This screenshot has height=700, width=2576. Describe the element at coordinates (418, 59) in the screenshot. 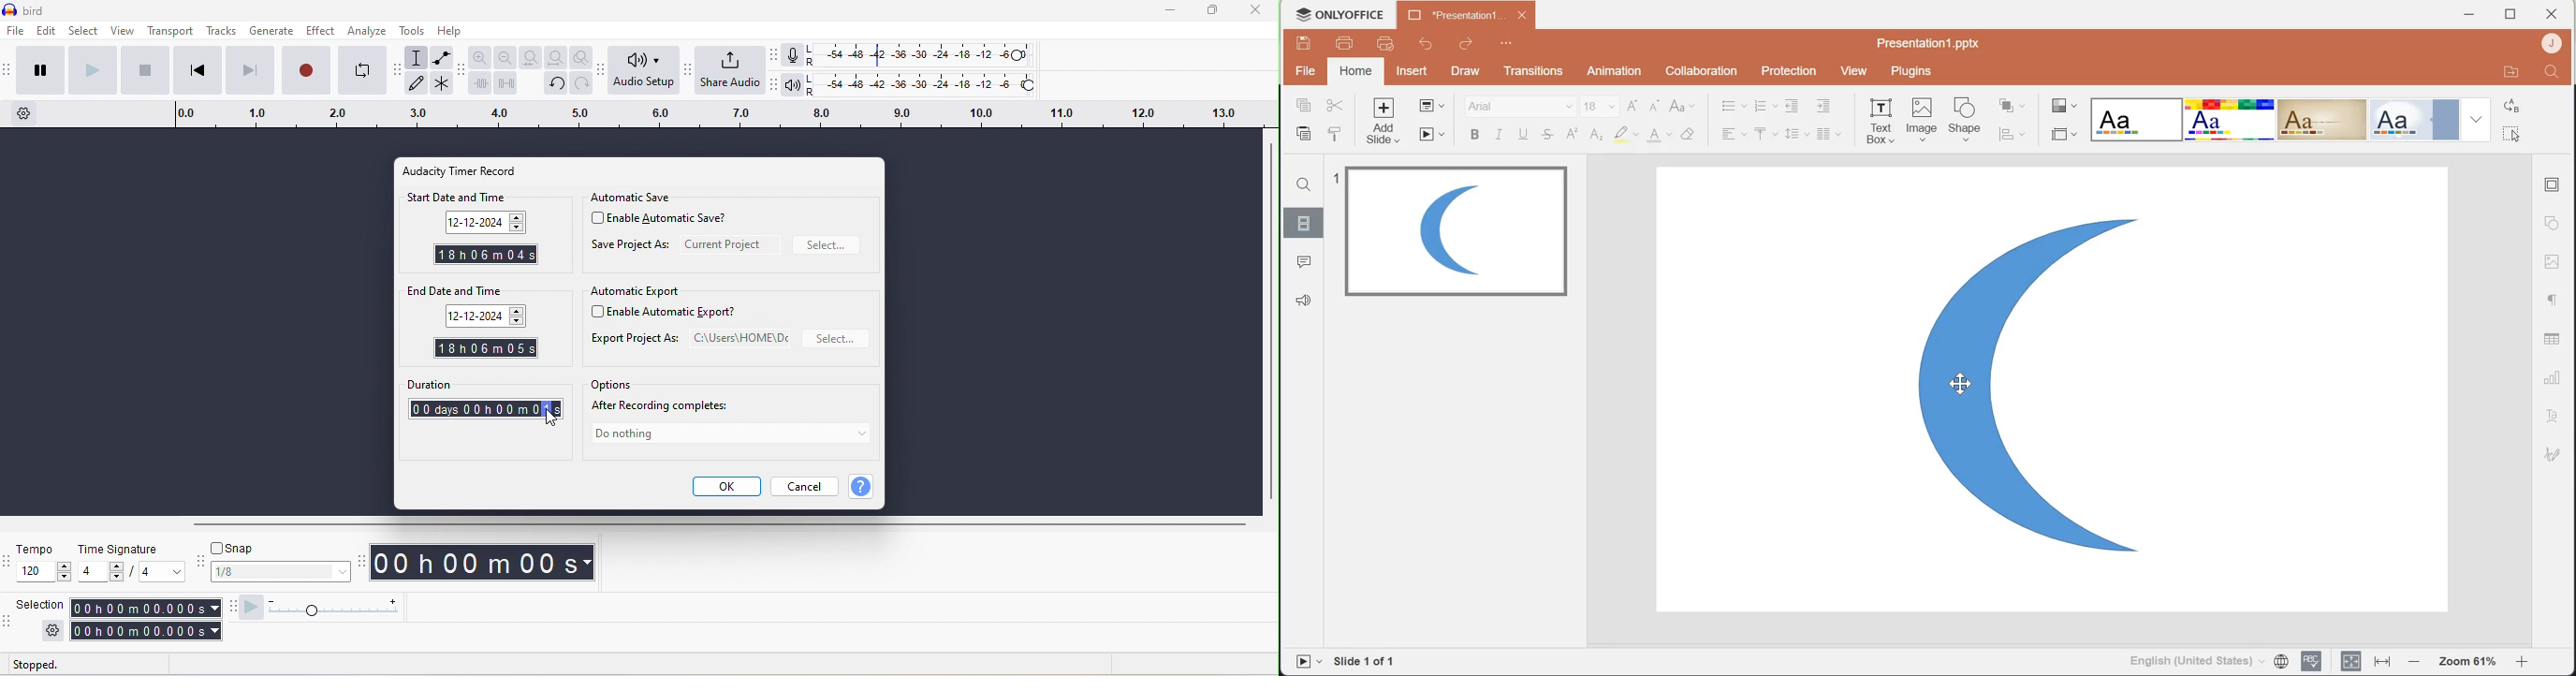

I see `selection tool` at that location.